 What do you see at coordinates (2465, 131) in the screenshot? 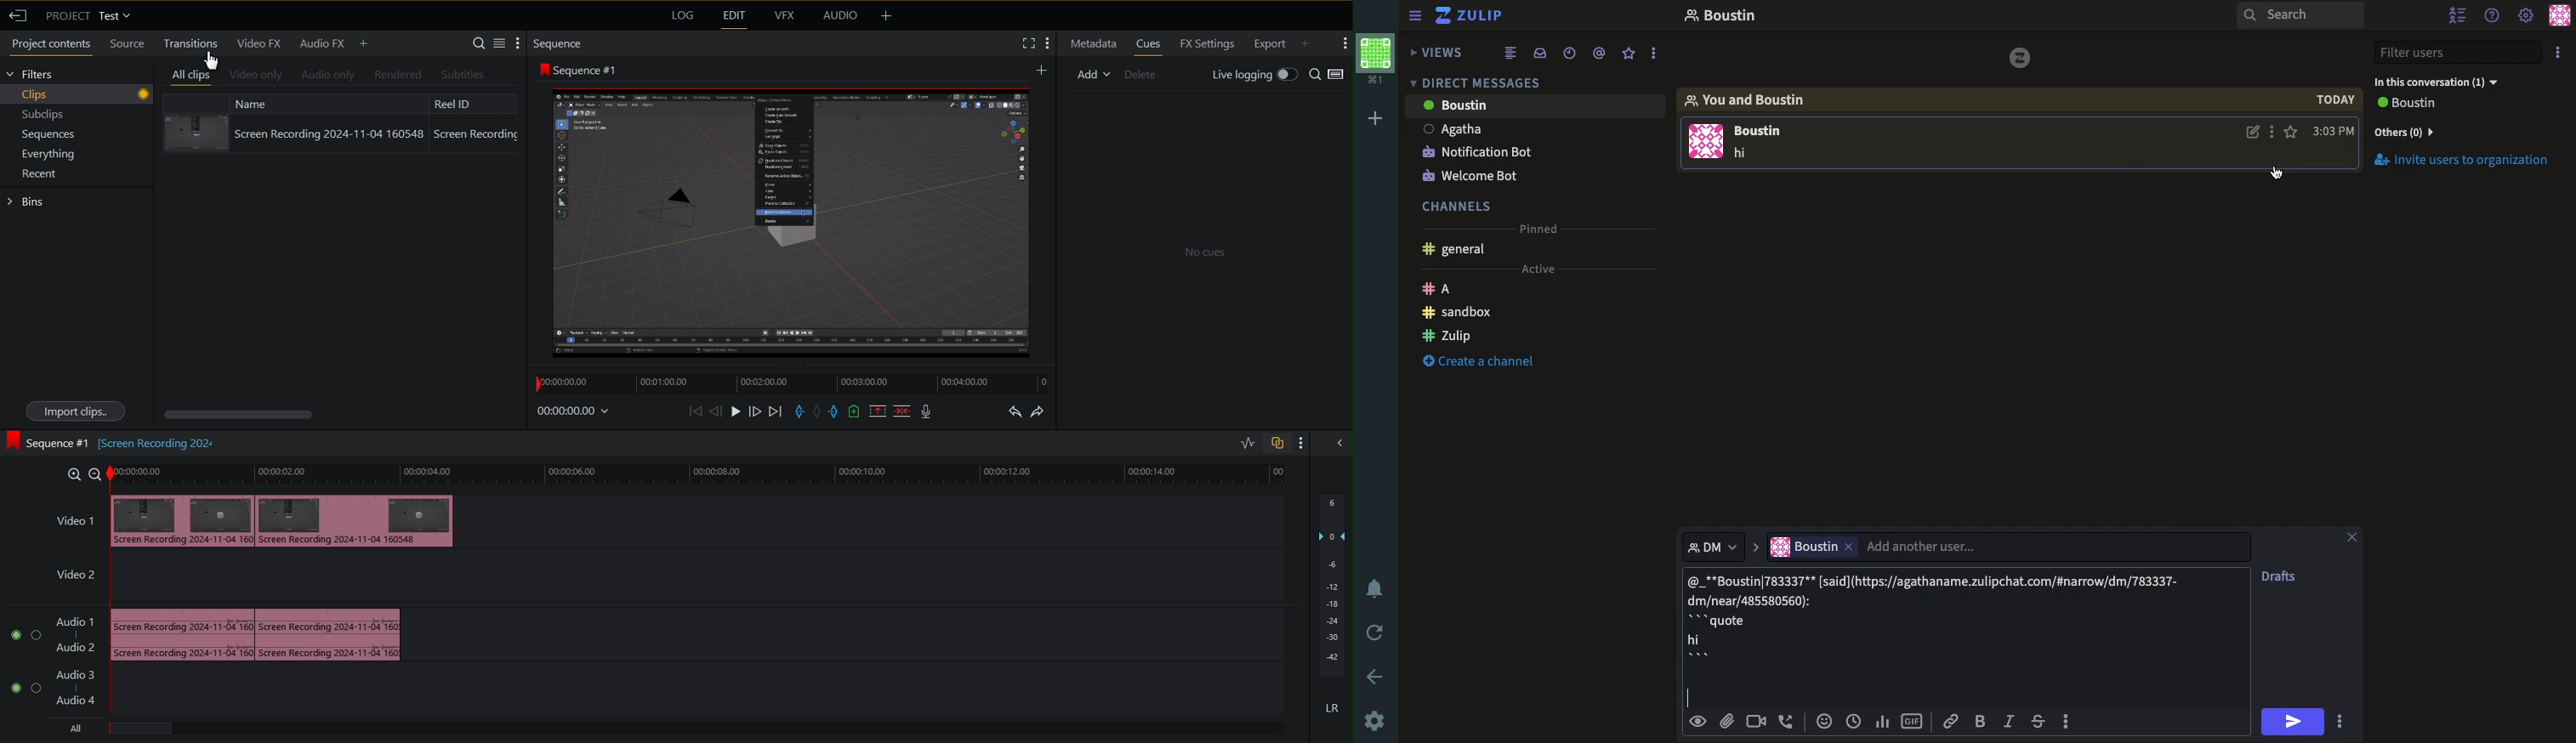
I see `Invite users to organization` at bounding box center [2465, 131].